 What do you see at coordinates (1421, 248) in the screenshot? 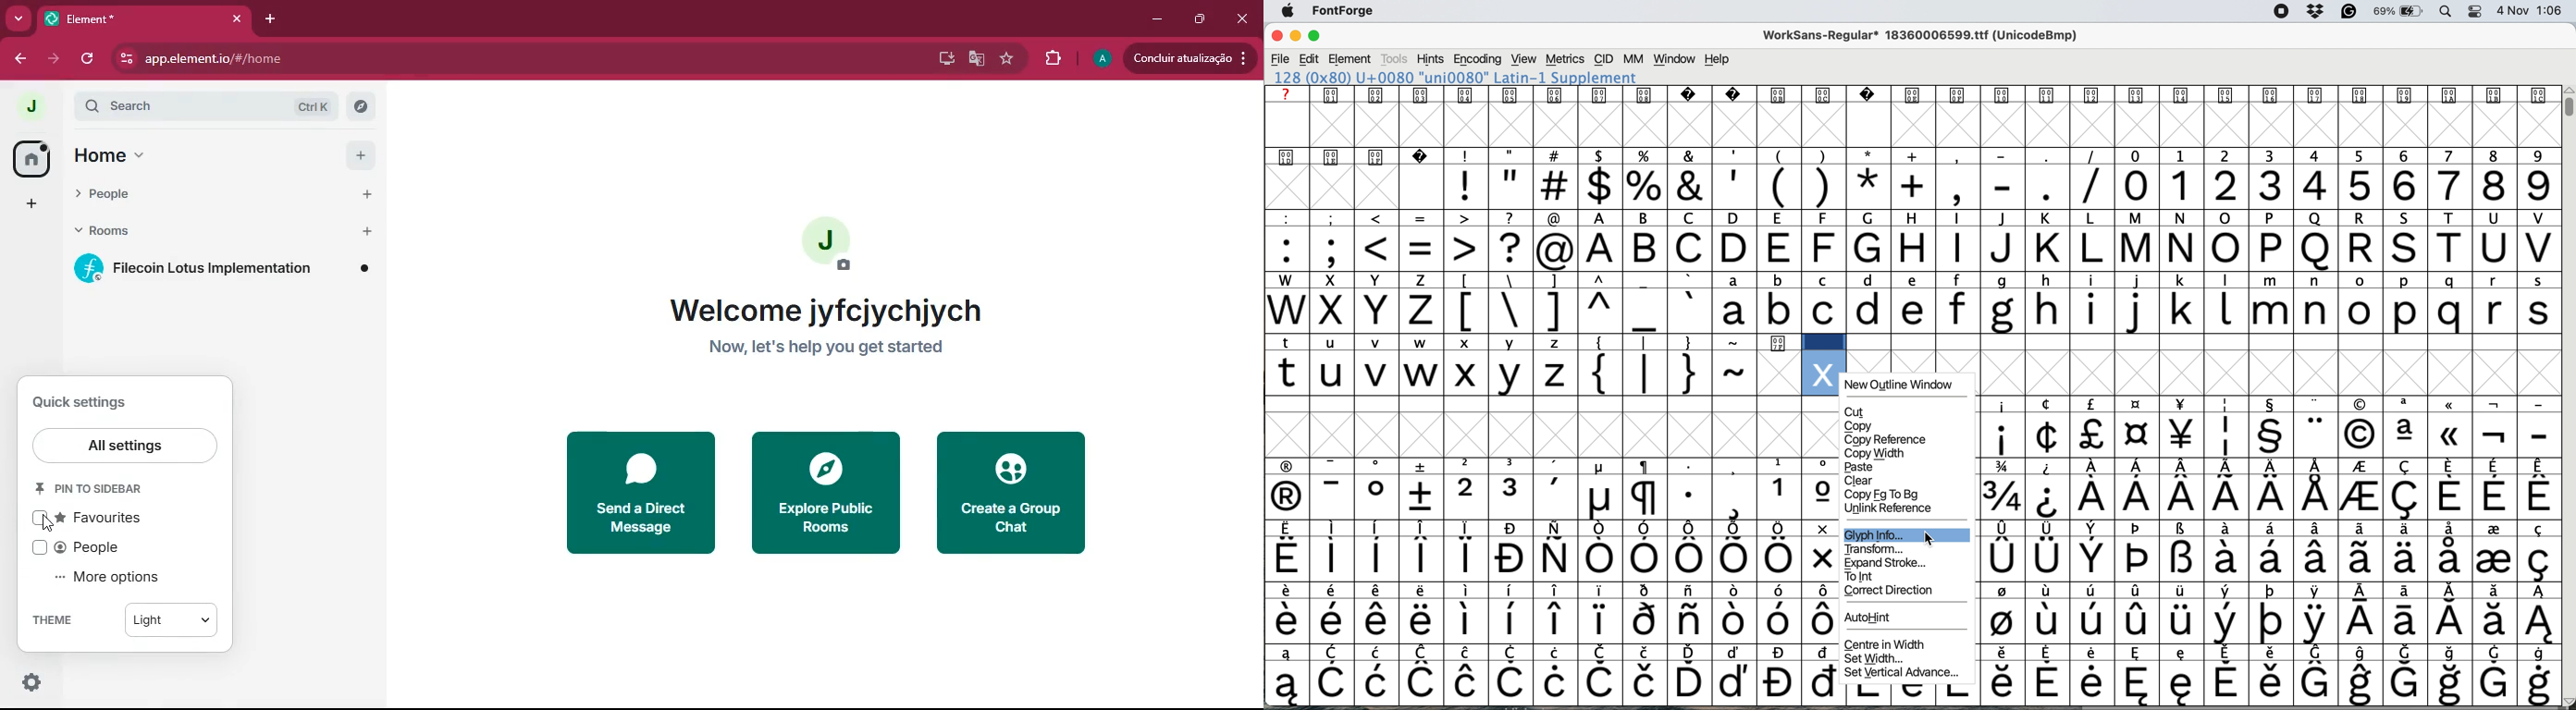
I see `special characters` at bounding box center [1421, 248].